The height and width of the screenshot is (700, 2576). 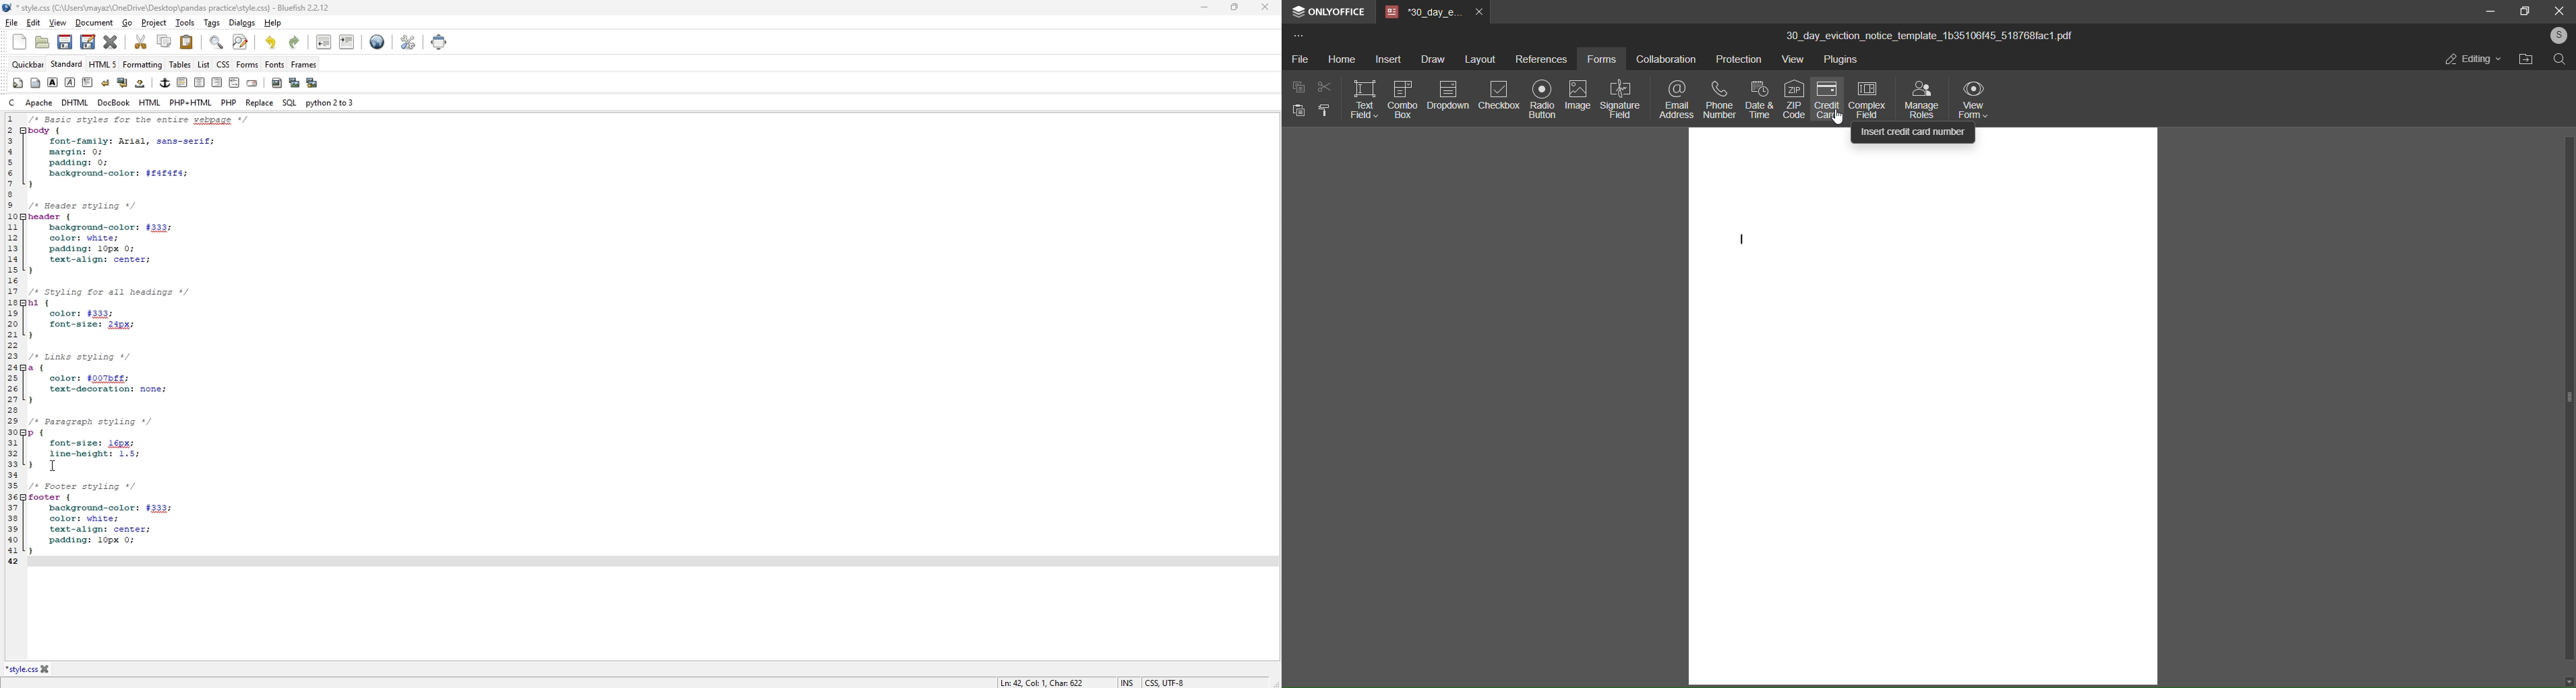 What do you see at coordinates (273, 22) in the screenshot?
I see `help` at bounding box center [273, 22].